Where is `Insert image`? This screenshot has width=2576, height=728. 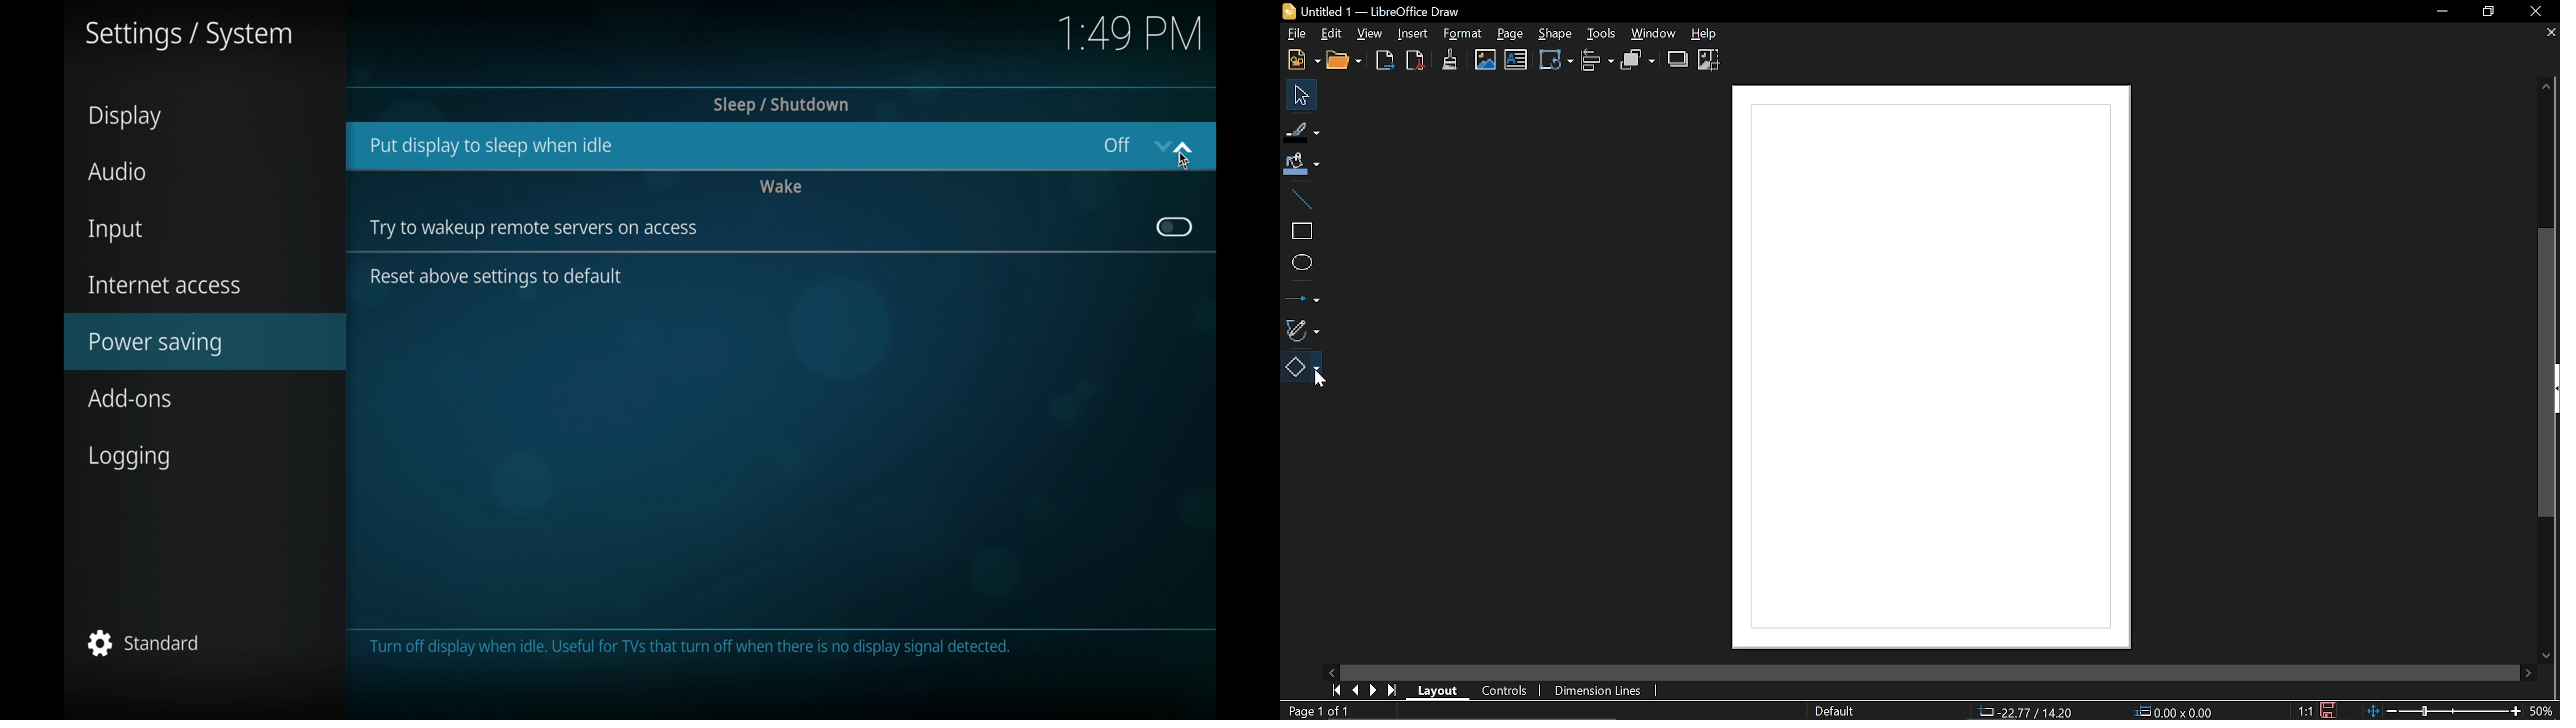
Insert image is located at coordinates (1486, 60).